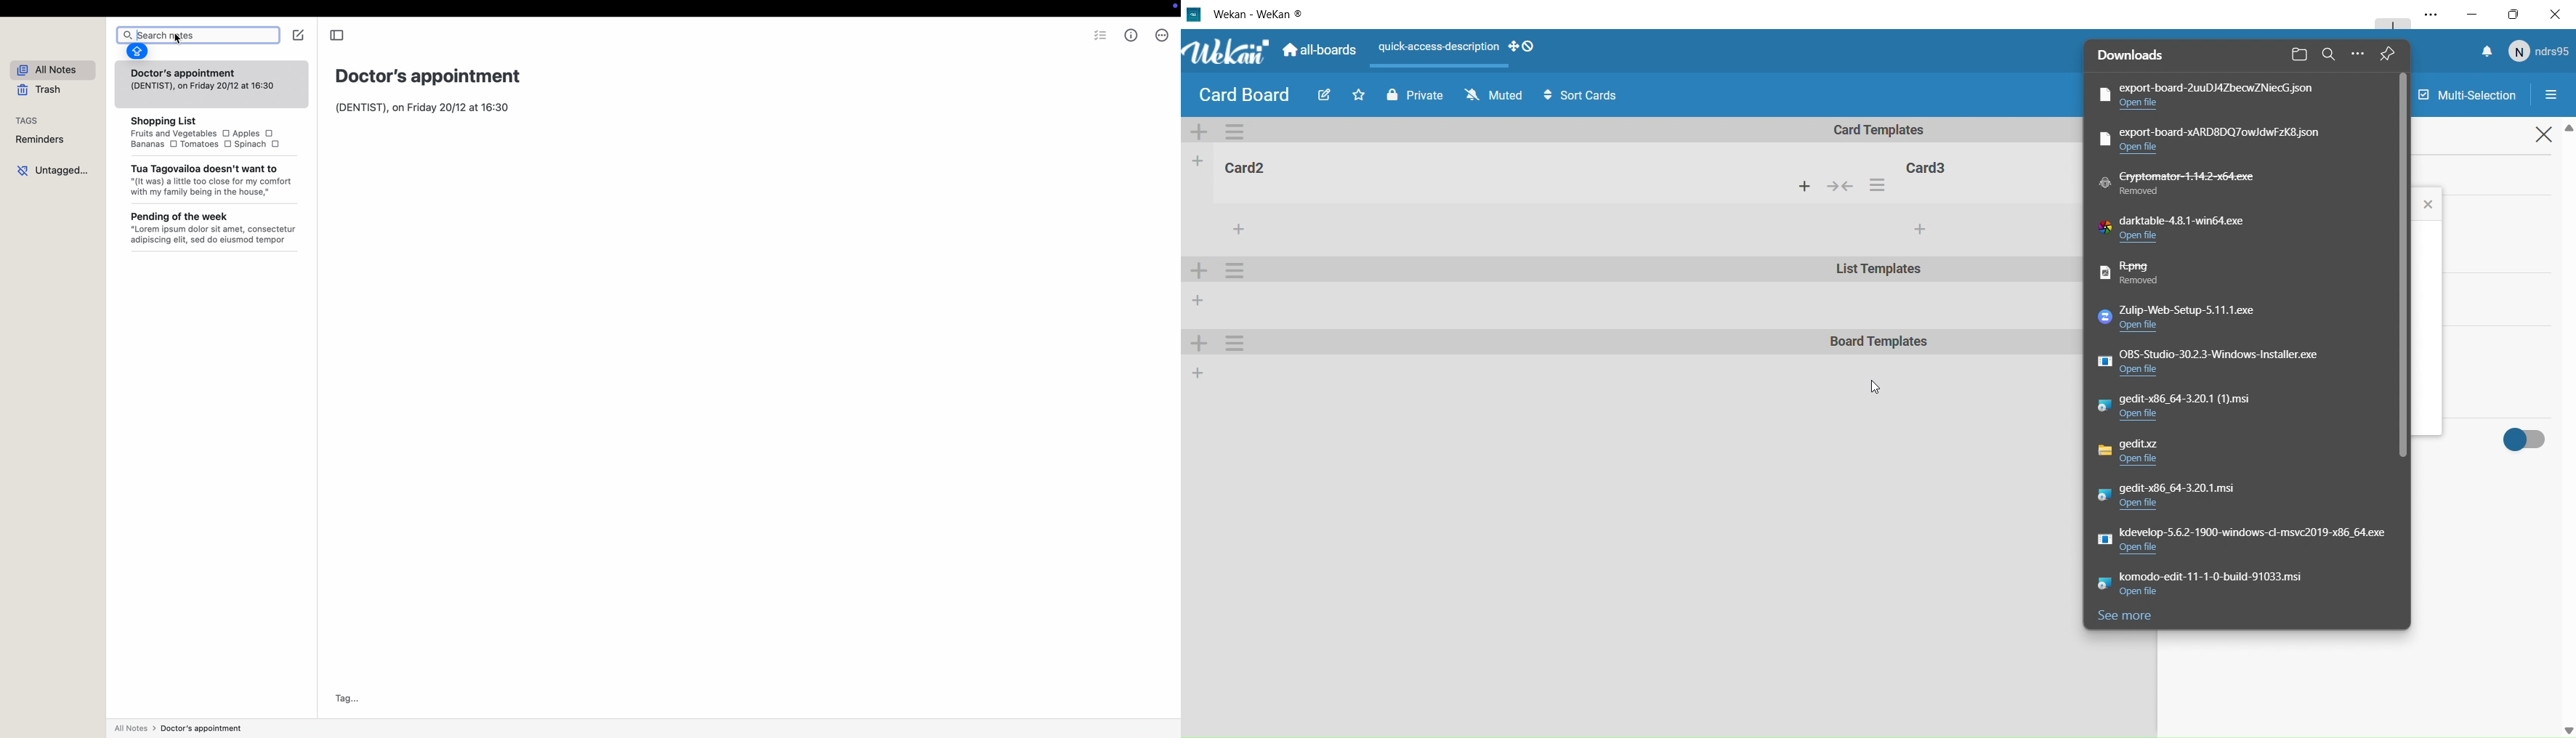  Describe the element at coordinates (2327, 54) in the screenshot. I see `search` at that location.